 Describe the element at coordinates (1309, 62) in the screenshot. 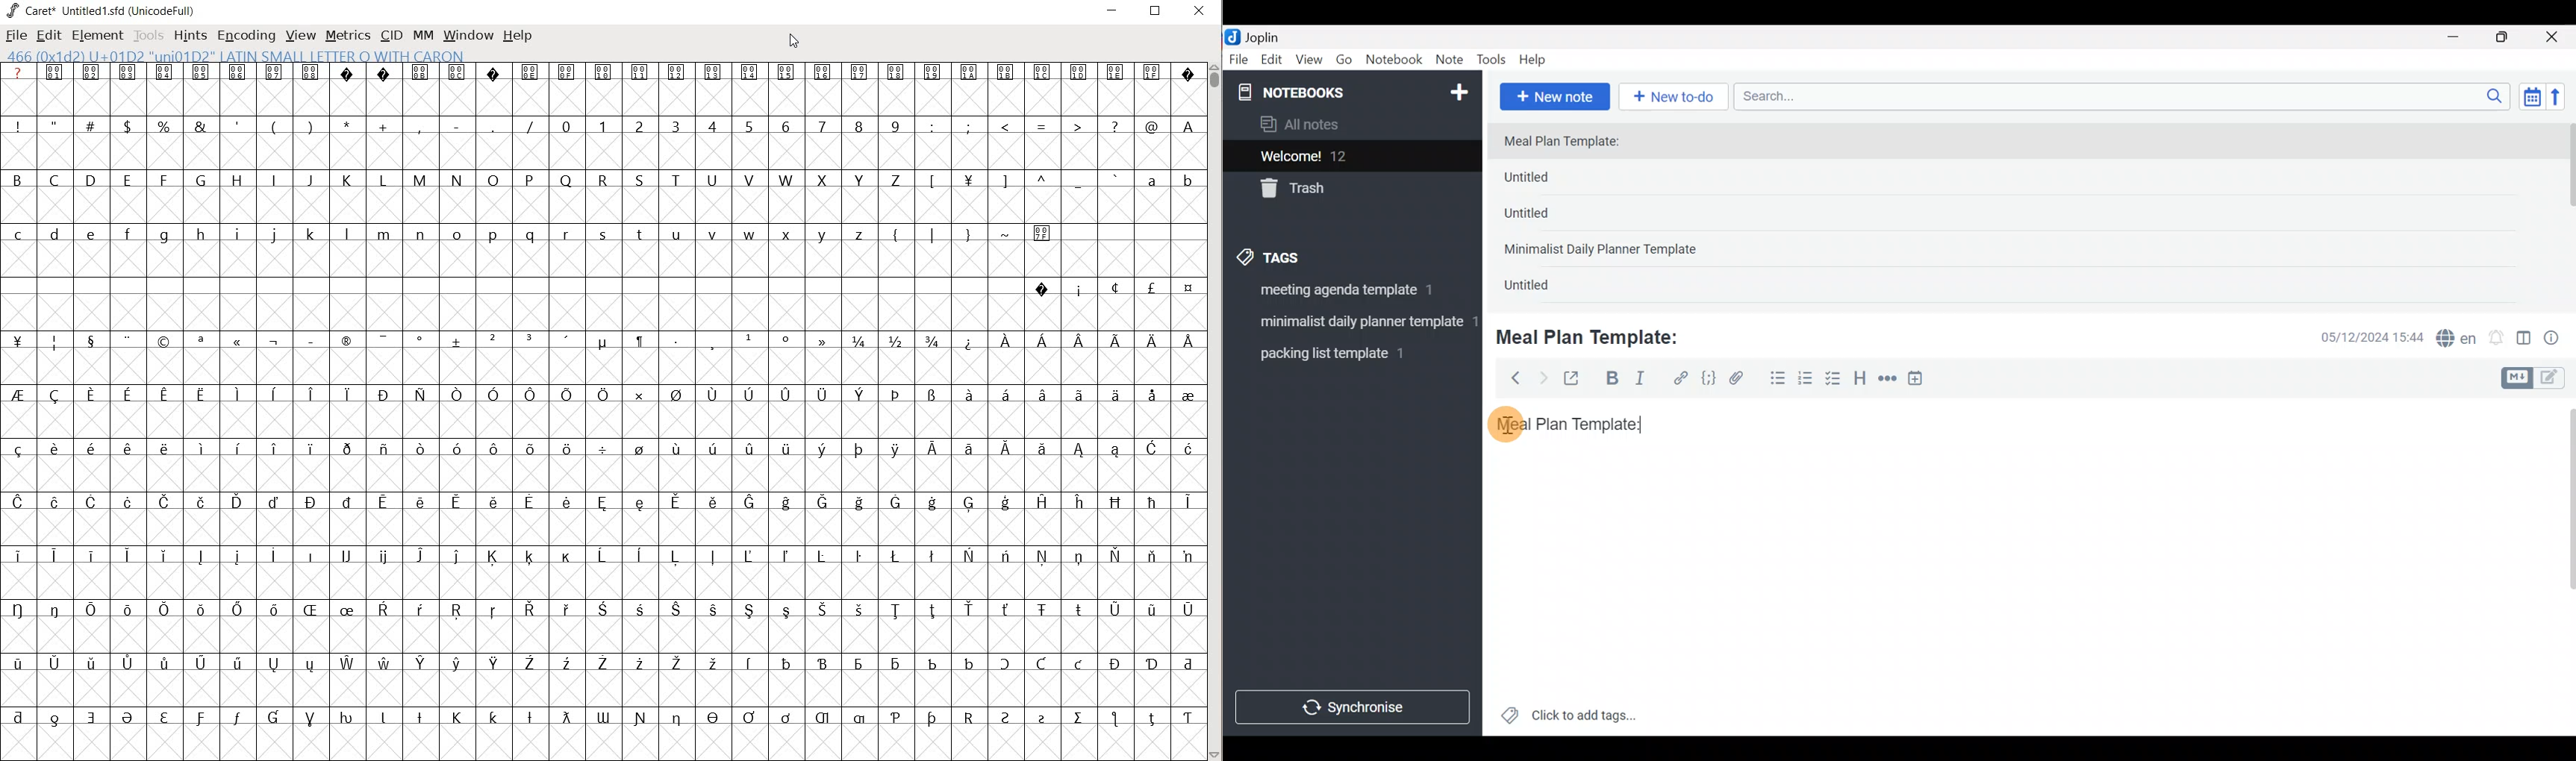

I see `View` at that location.